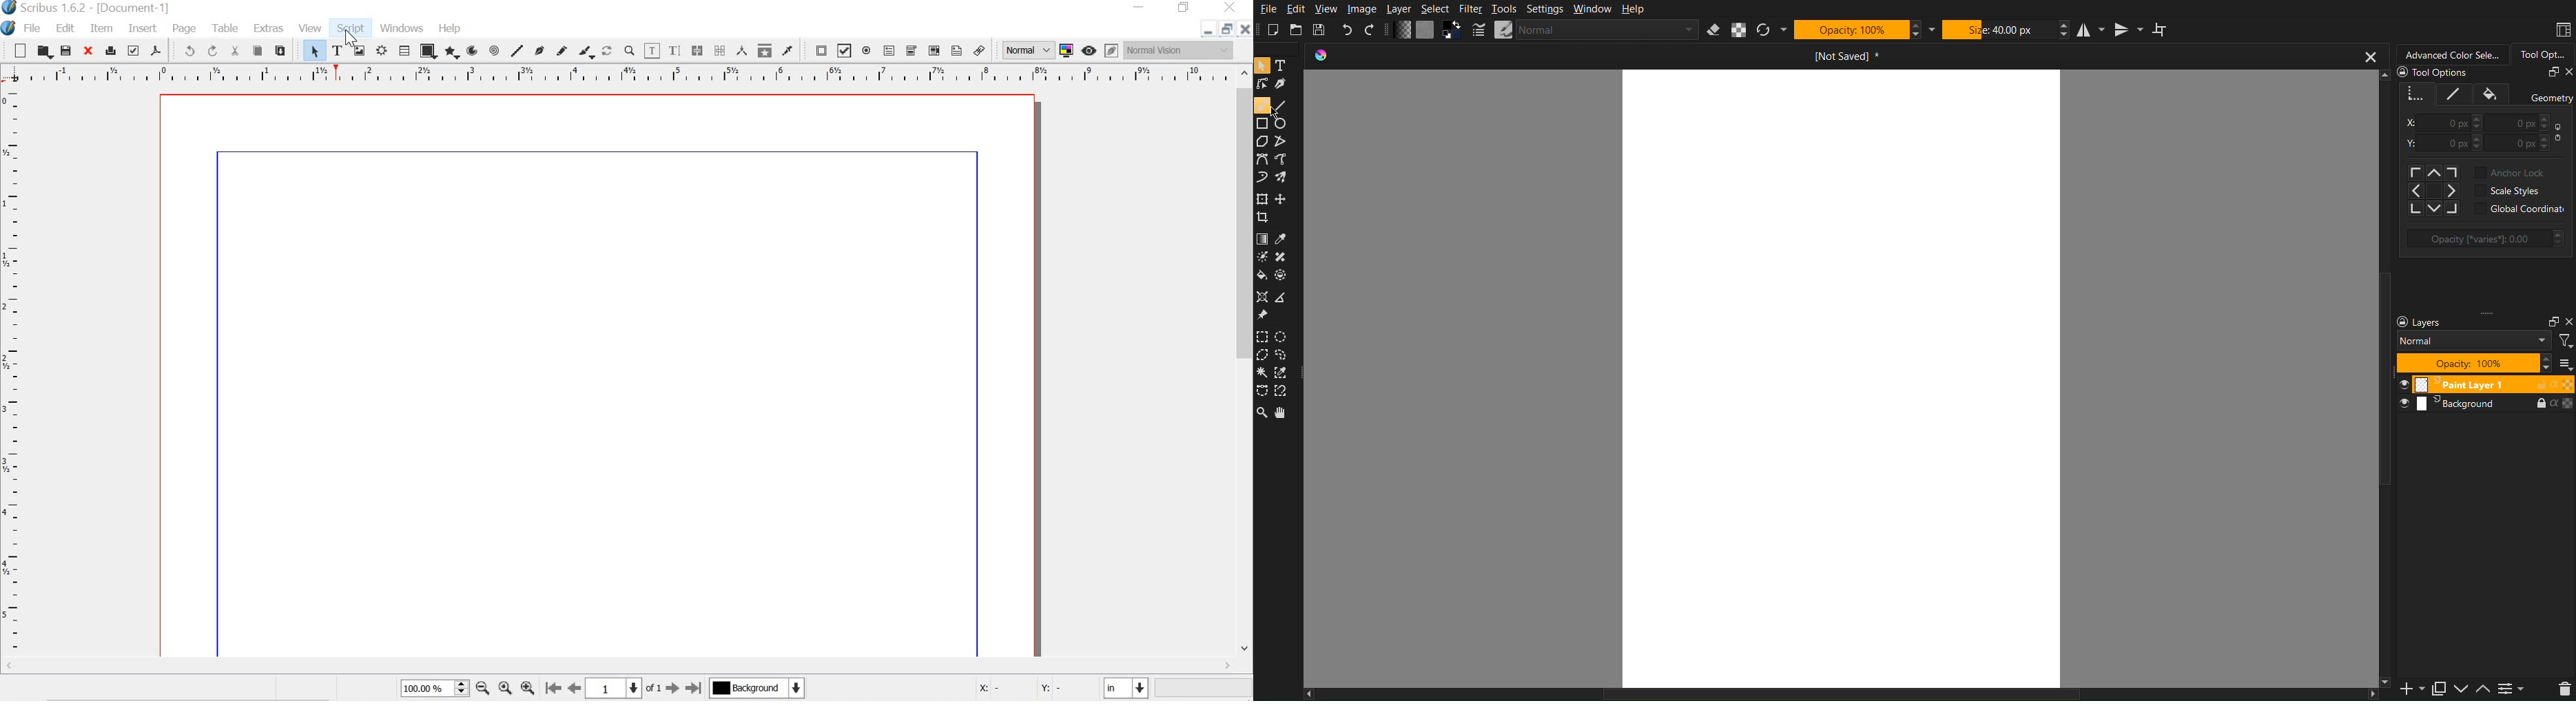 Image resolution: width=2576 pixels, height=728 pixels. What do you see at coordinates (912, 51) in the screenshot?
I see `pdf combo box` at bounding box center [912, 51].